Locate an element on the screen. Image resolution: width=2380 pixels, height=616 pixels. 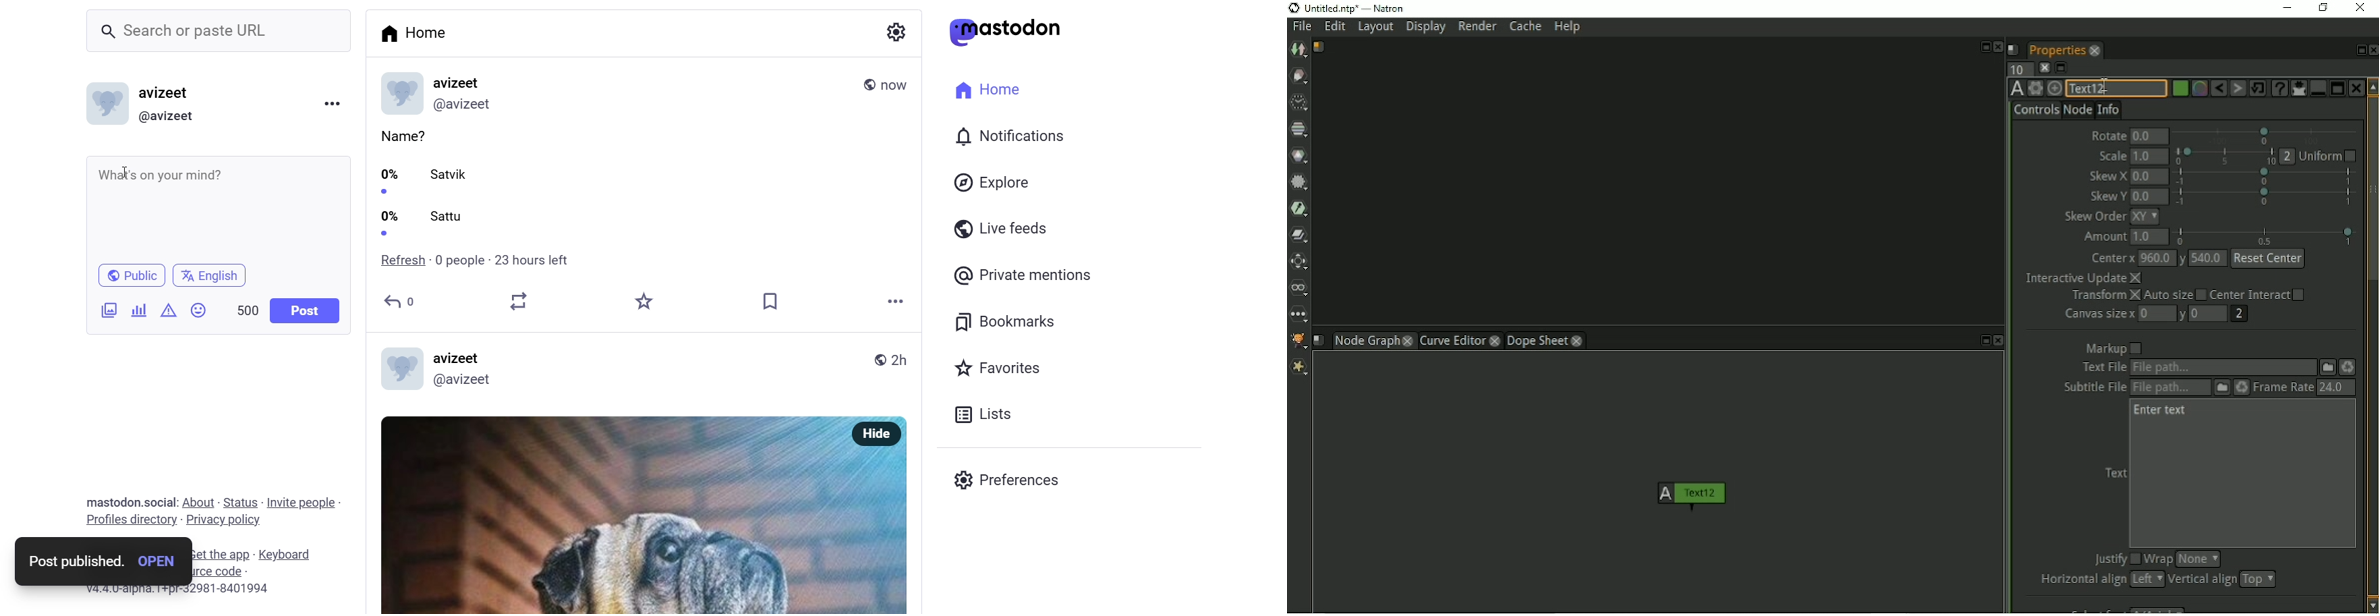
list is located at coordinates (980, 414).